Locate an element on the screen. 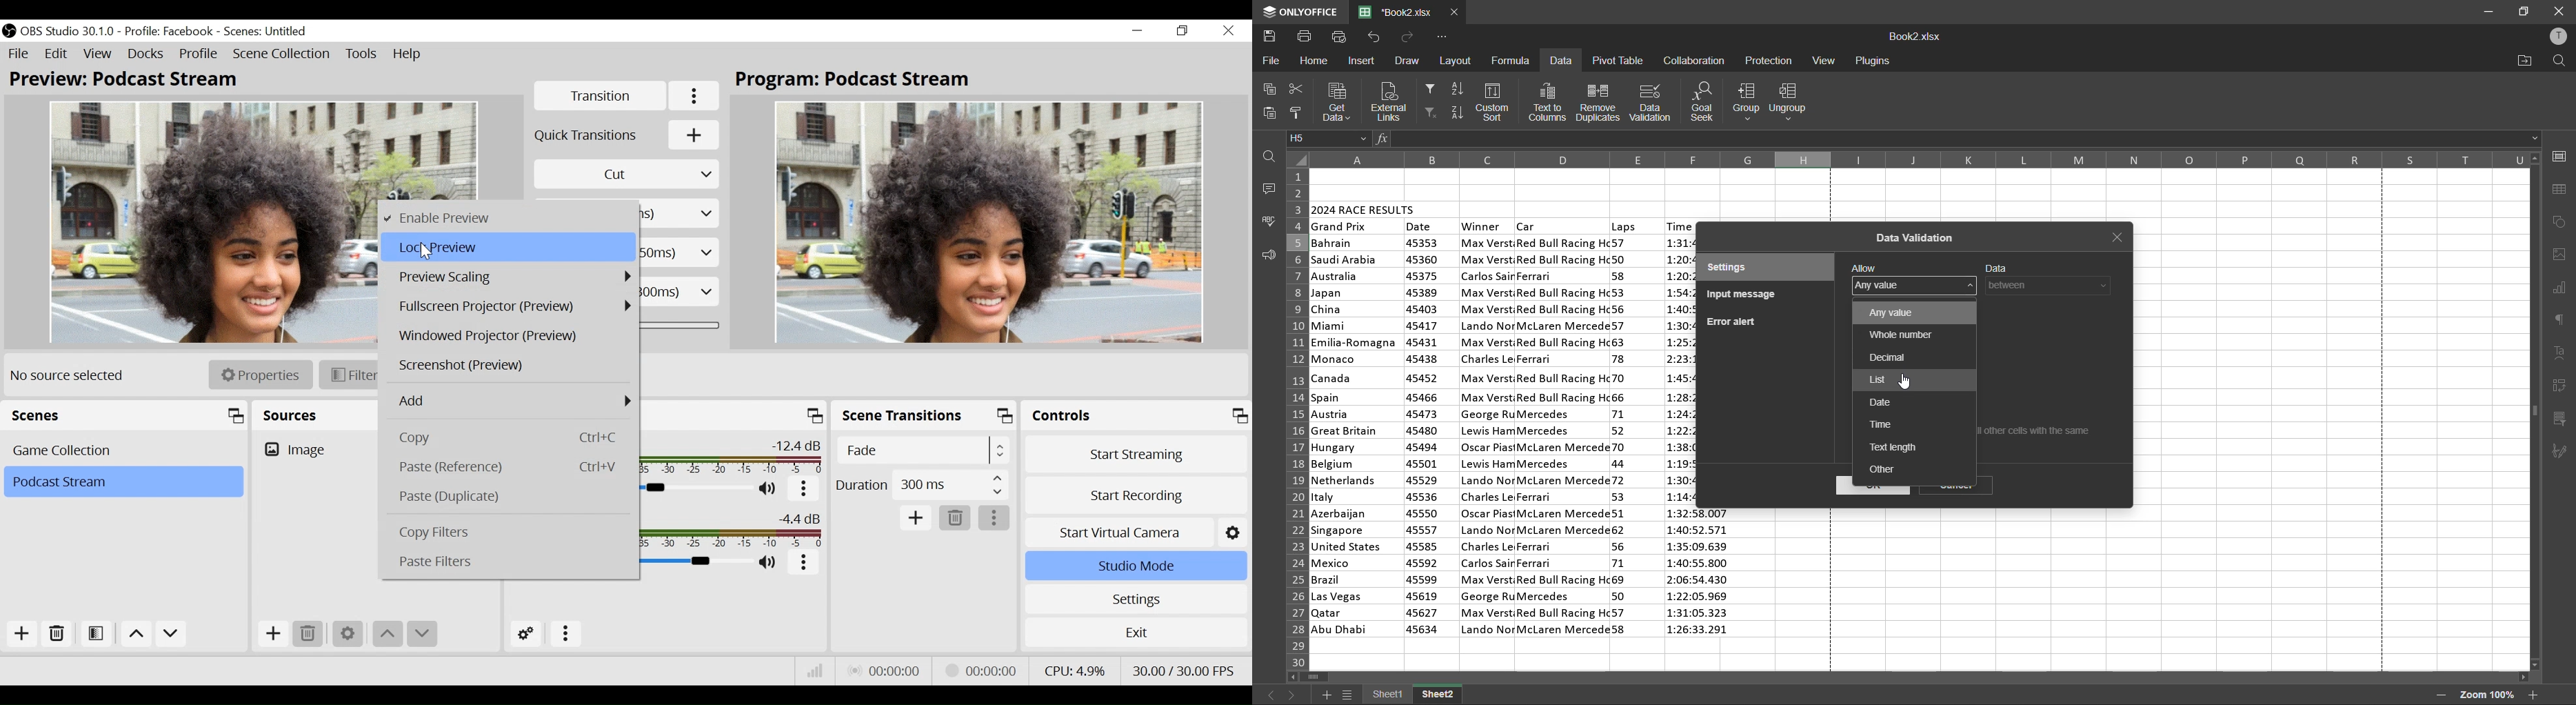  Add is located at coordinates (22, 633).